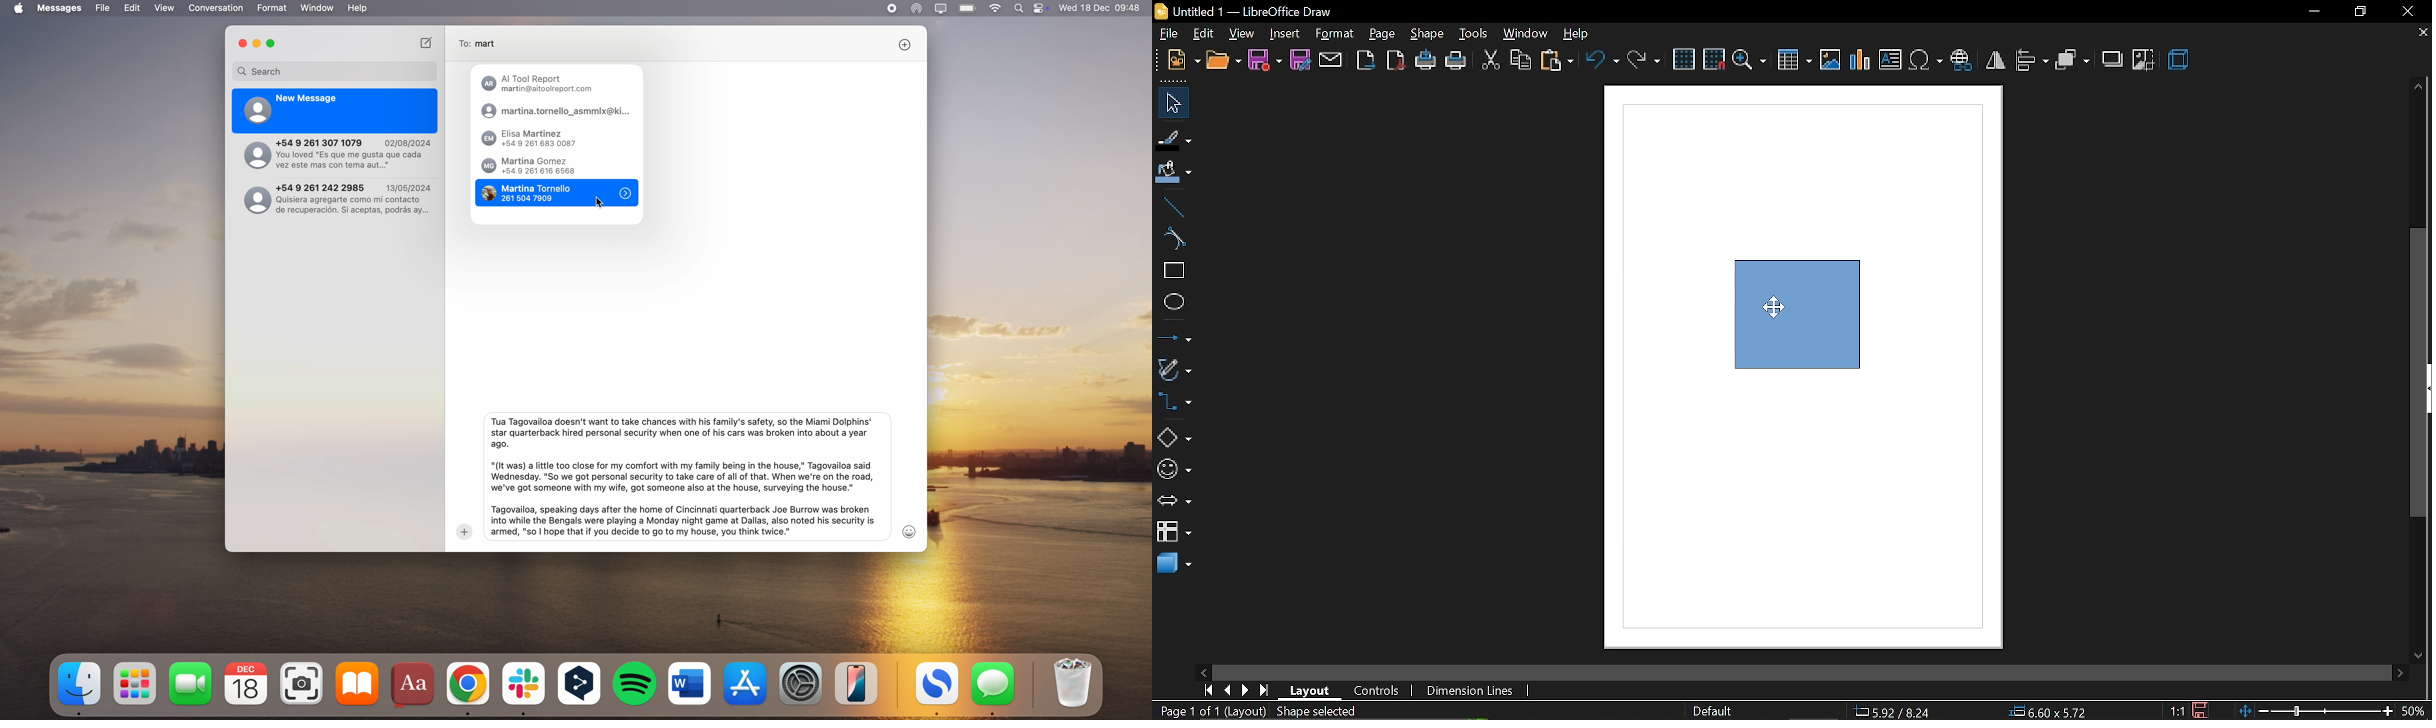 The image size is (2436, 728). Describe the element at coordinates (1337, 34) in the screenshot. I see `Format` at that location.